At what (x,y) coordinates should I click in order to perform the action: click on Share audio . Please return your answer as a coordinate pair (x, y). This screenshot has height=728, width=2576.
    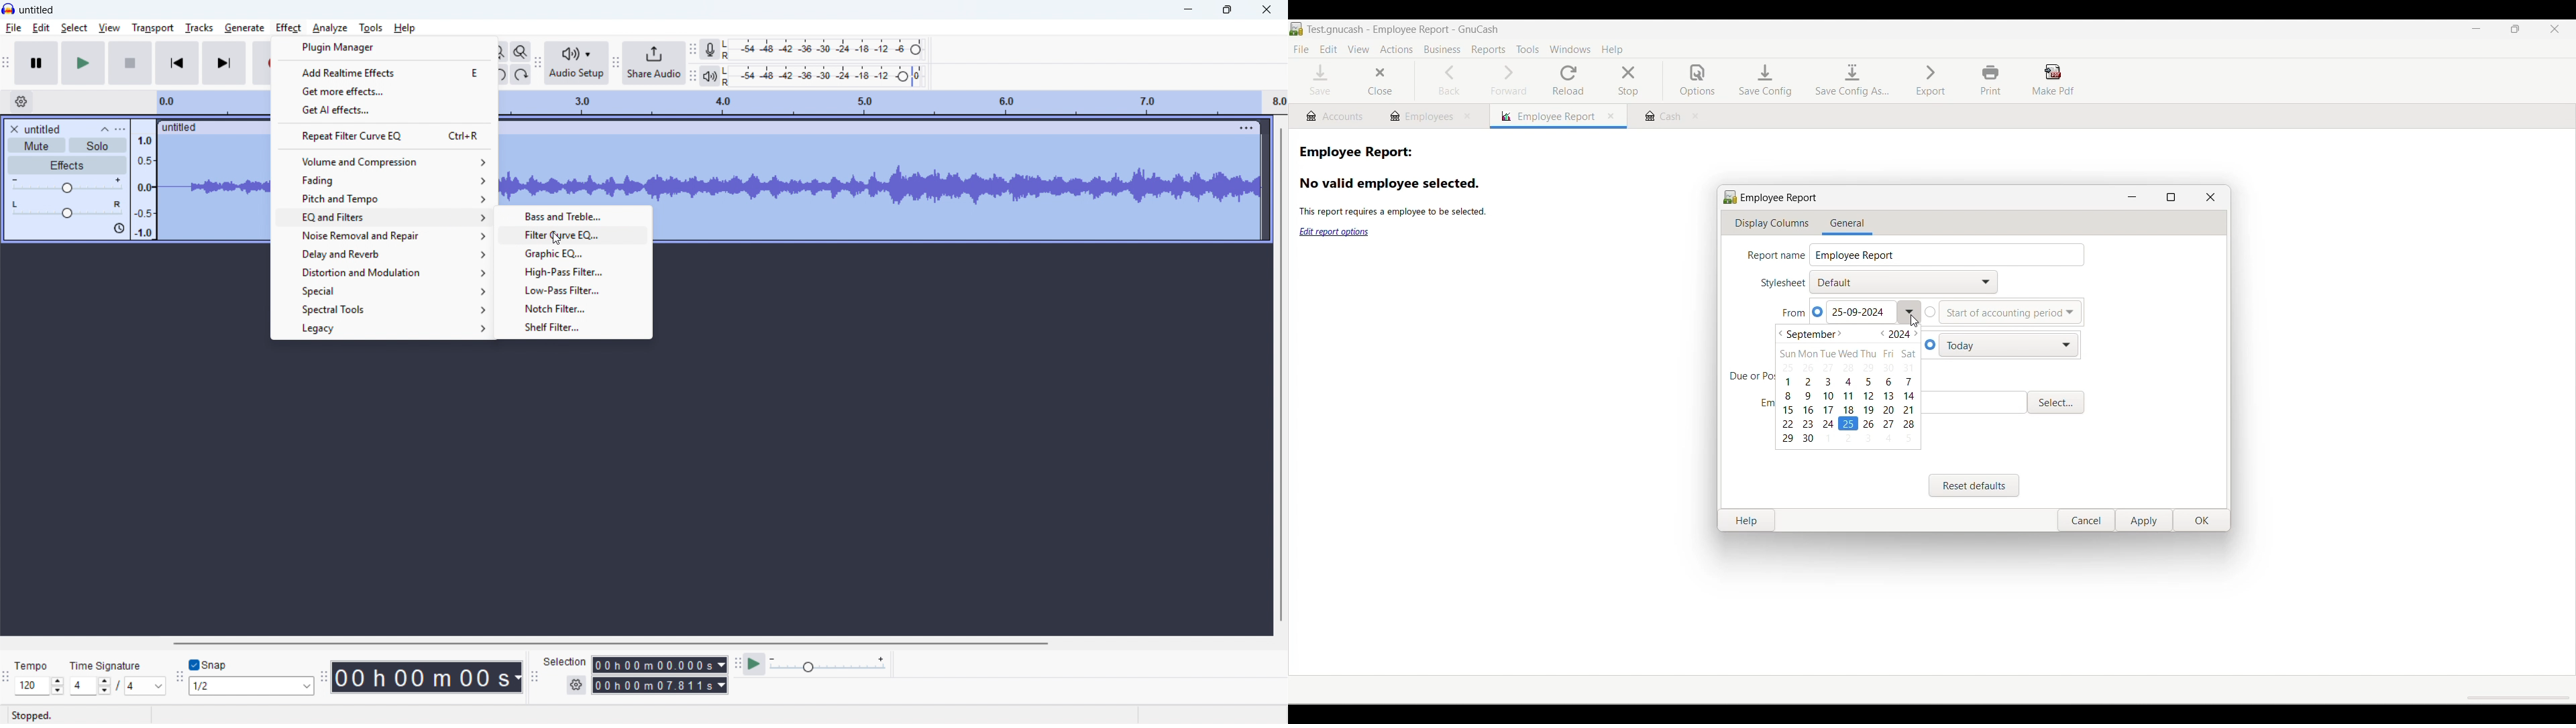
    Looking at the image, I should click on (653, 63).